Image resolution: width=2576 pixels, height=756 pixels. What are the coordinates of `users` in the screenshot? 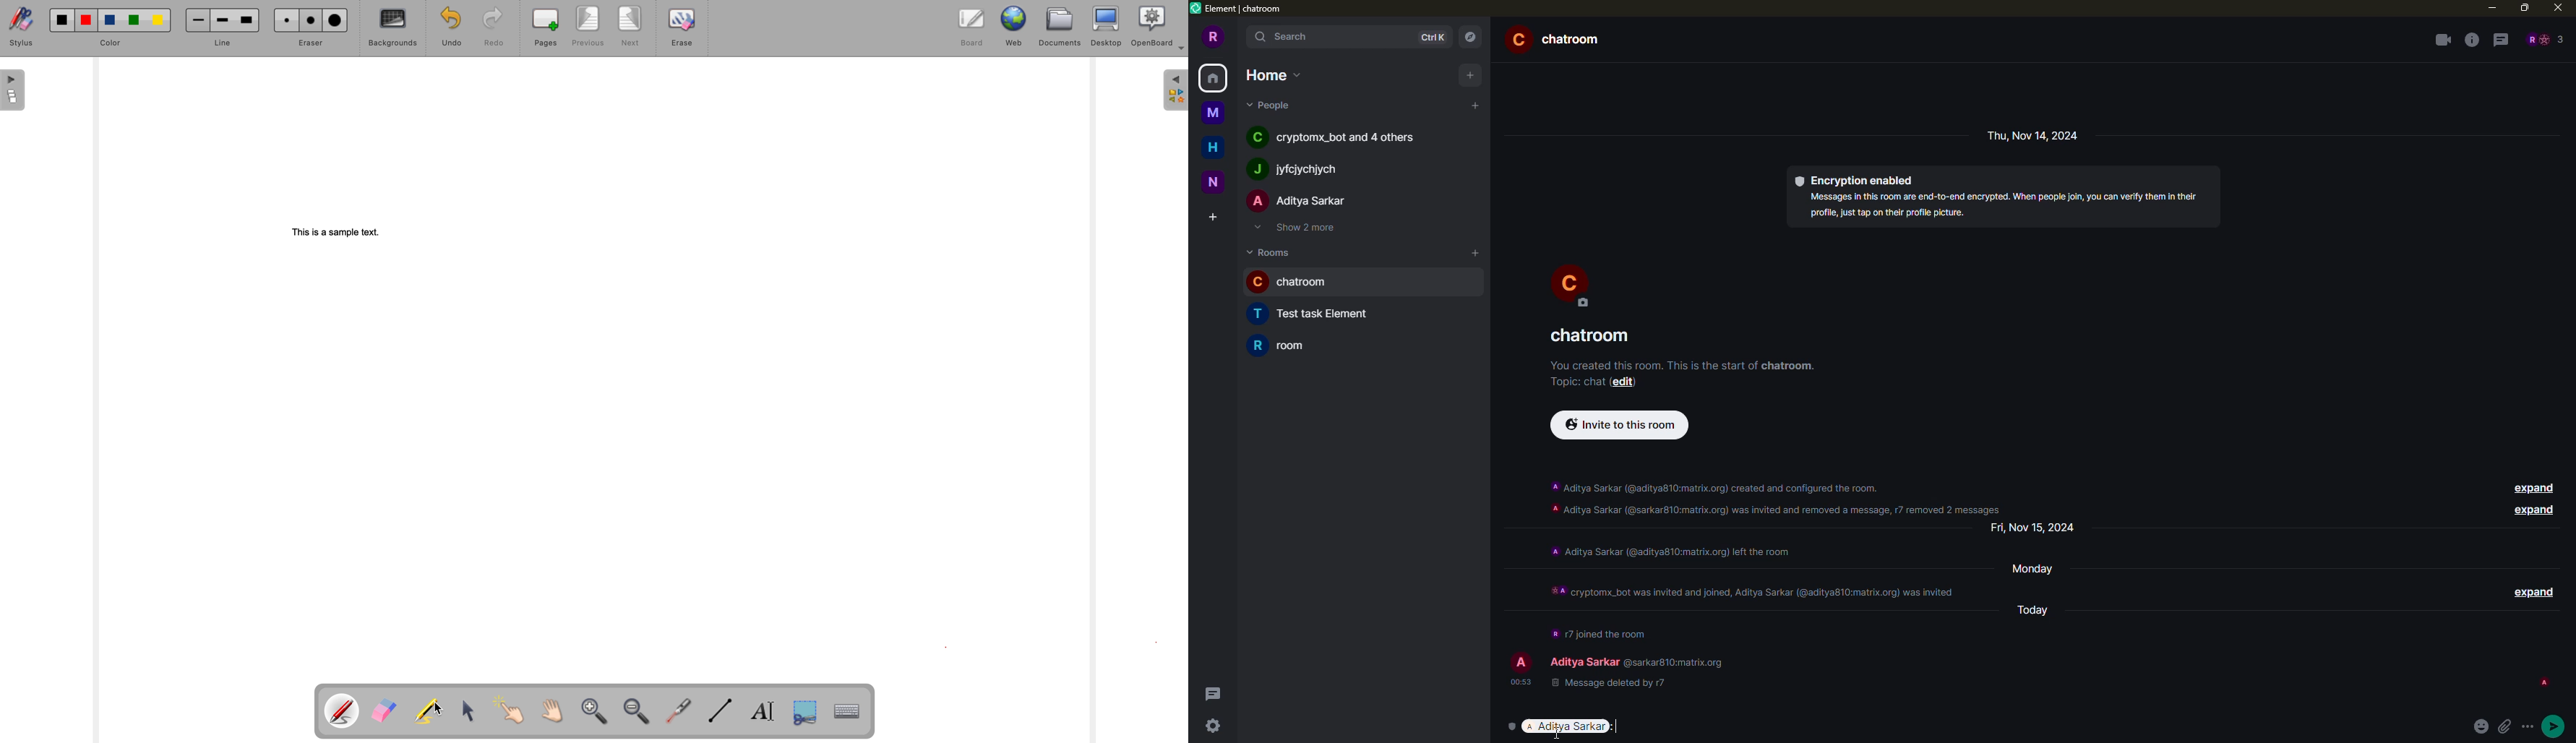 It's located at (1636, 658).